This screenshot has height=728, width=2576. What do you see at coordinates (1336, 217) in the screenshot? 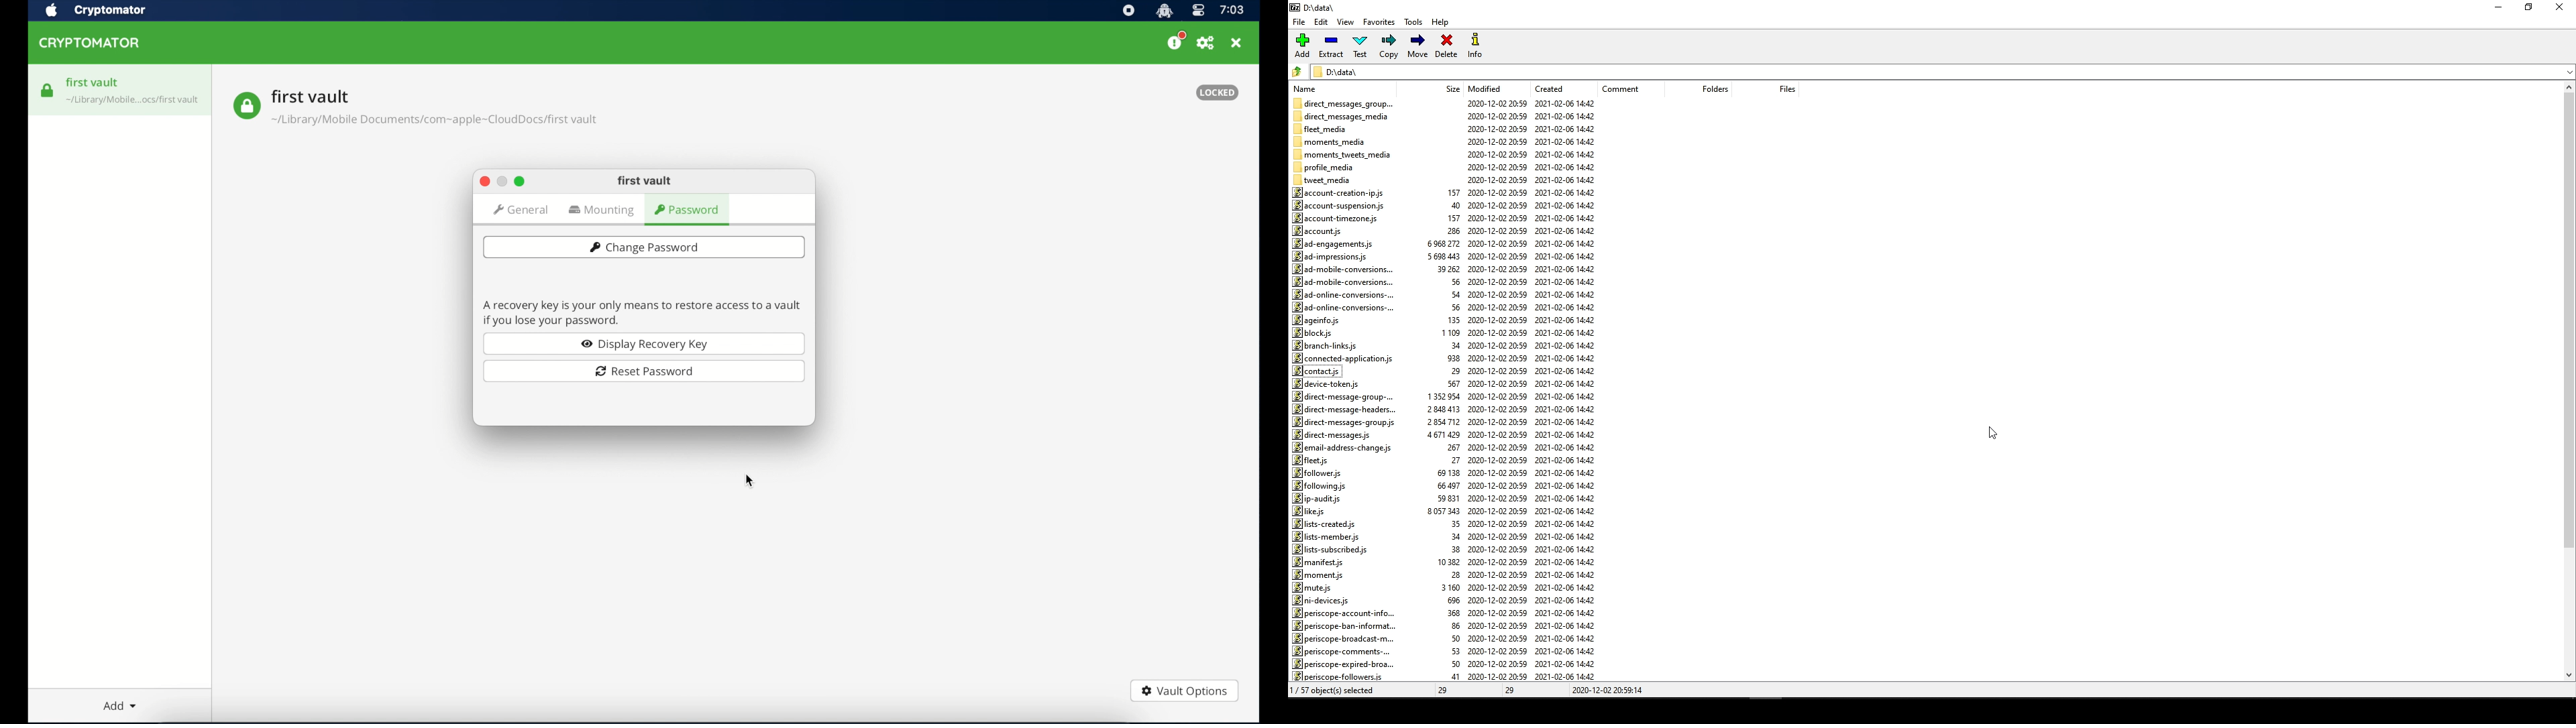
I see `account-timezone.js` at bounding box center [1336, 217].